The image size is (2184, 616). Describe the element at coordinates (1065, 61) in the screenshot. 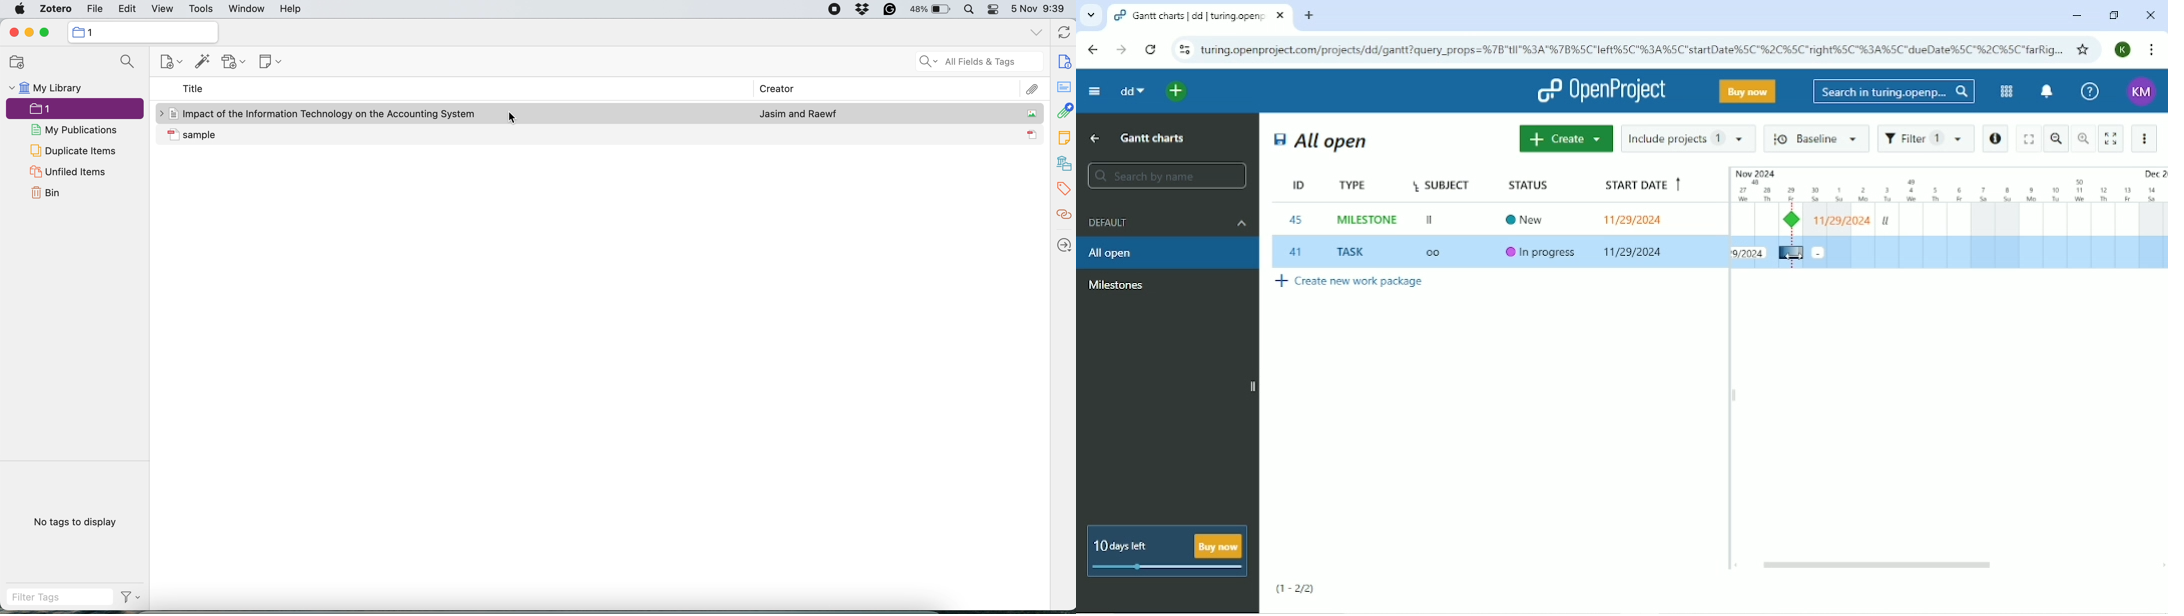

I see `note info` at that location.